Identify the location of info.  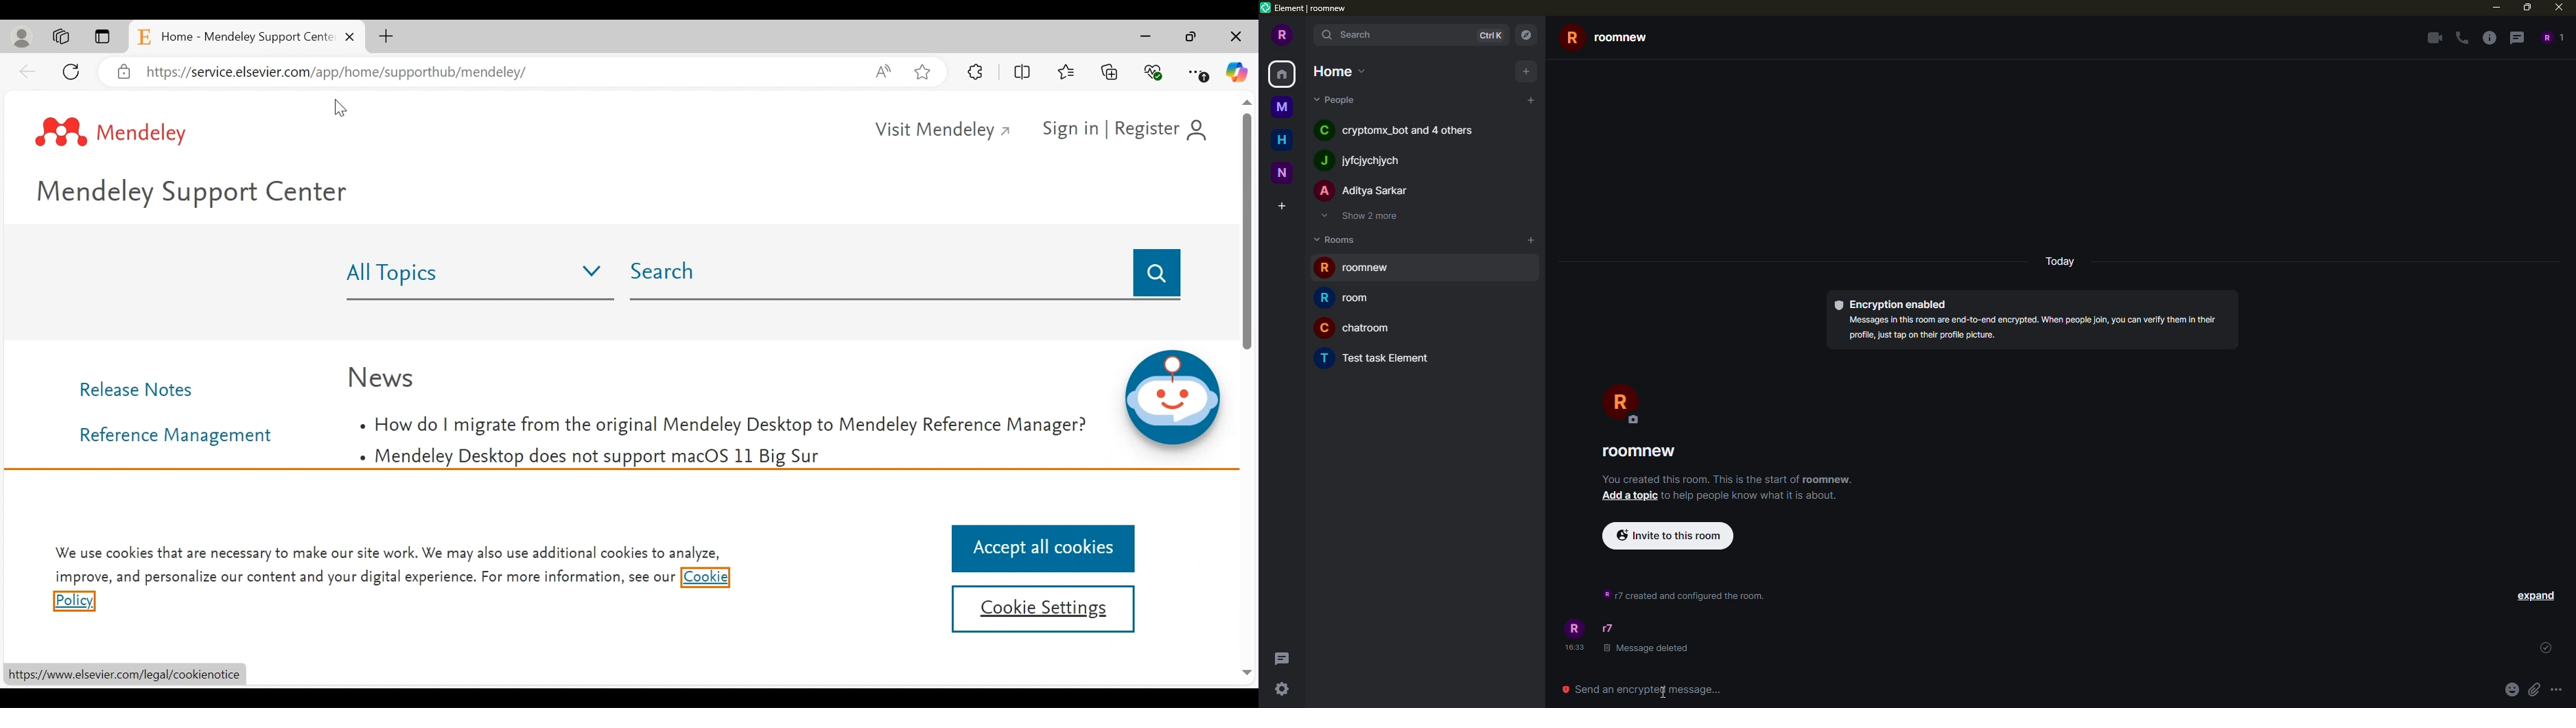
(2039, 328).